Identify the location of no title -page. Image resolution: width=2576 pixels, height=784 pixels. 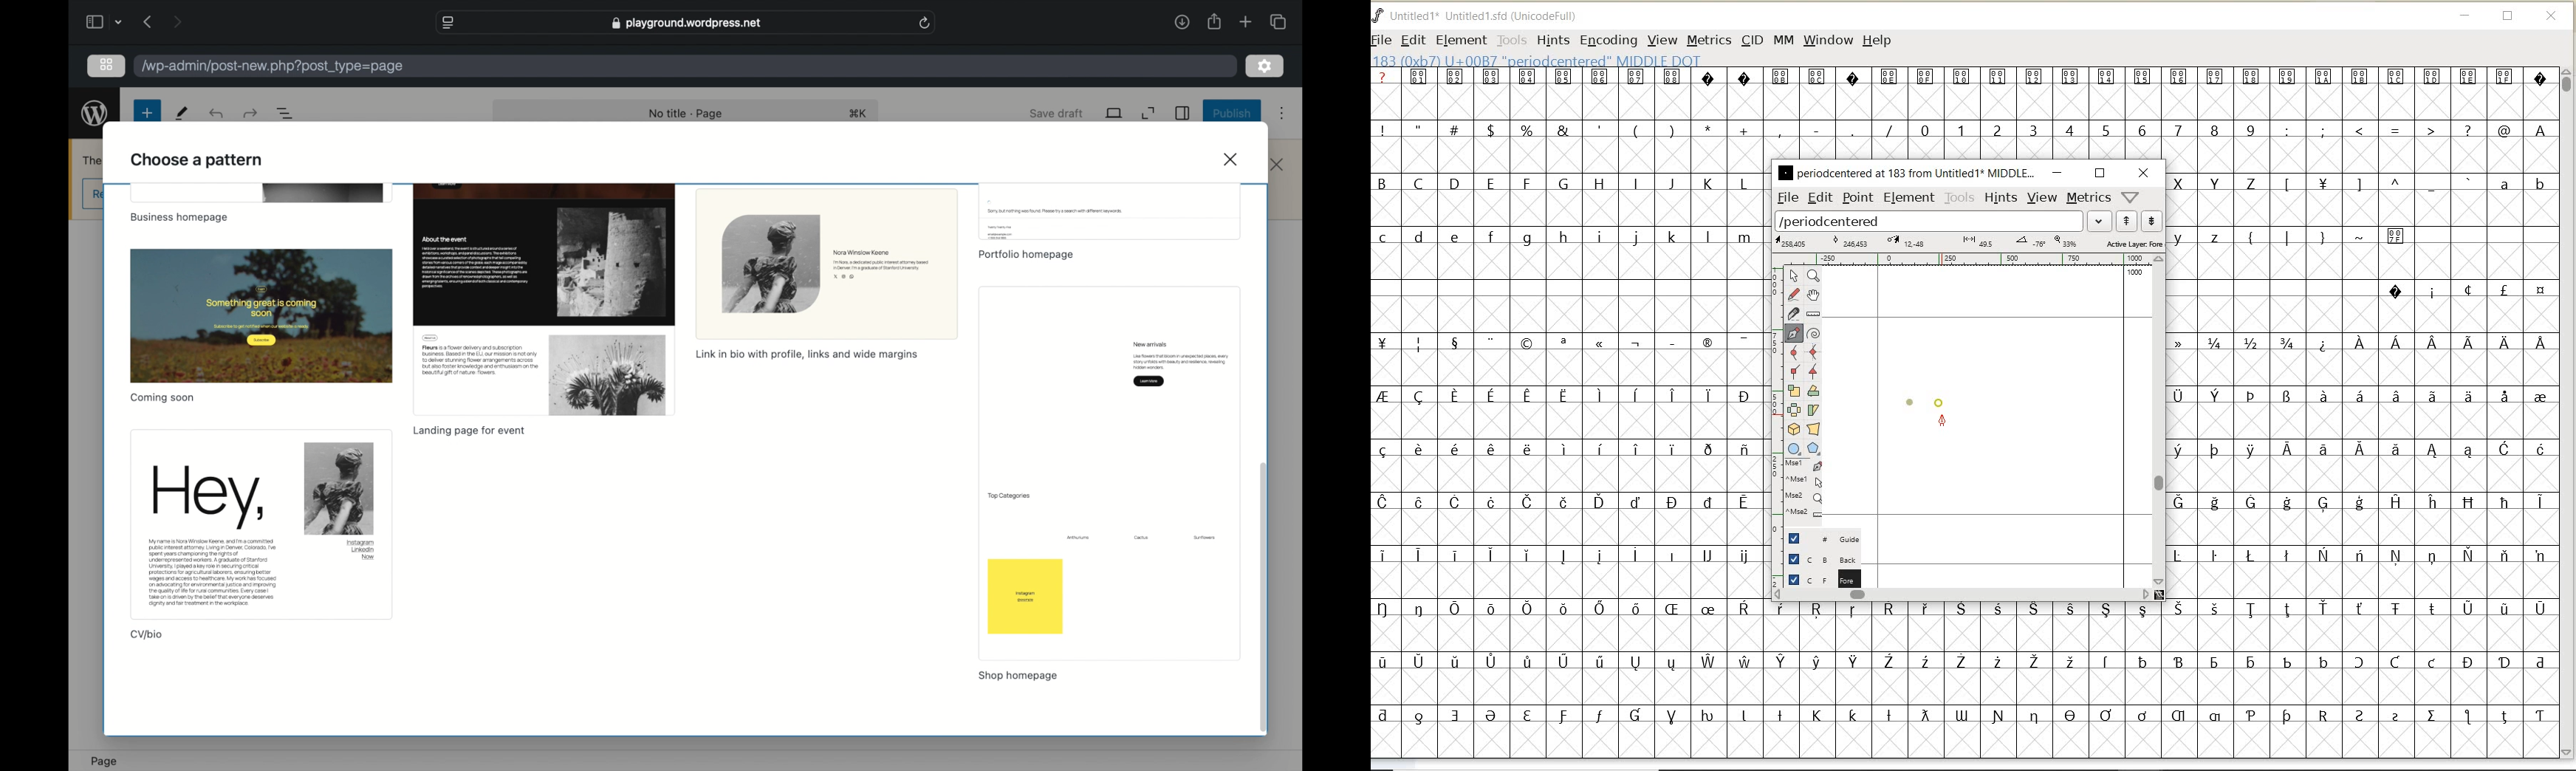
(687, 115).